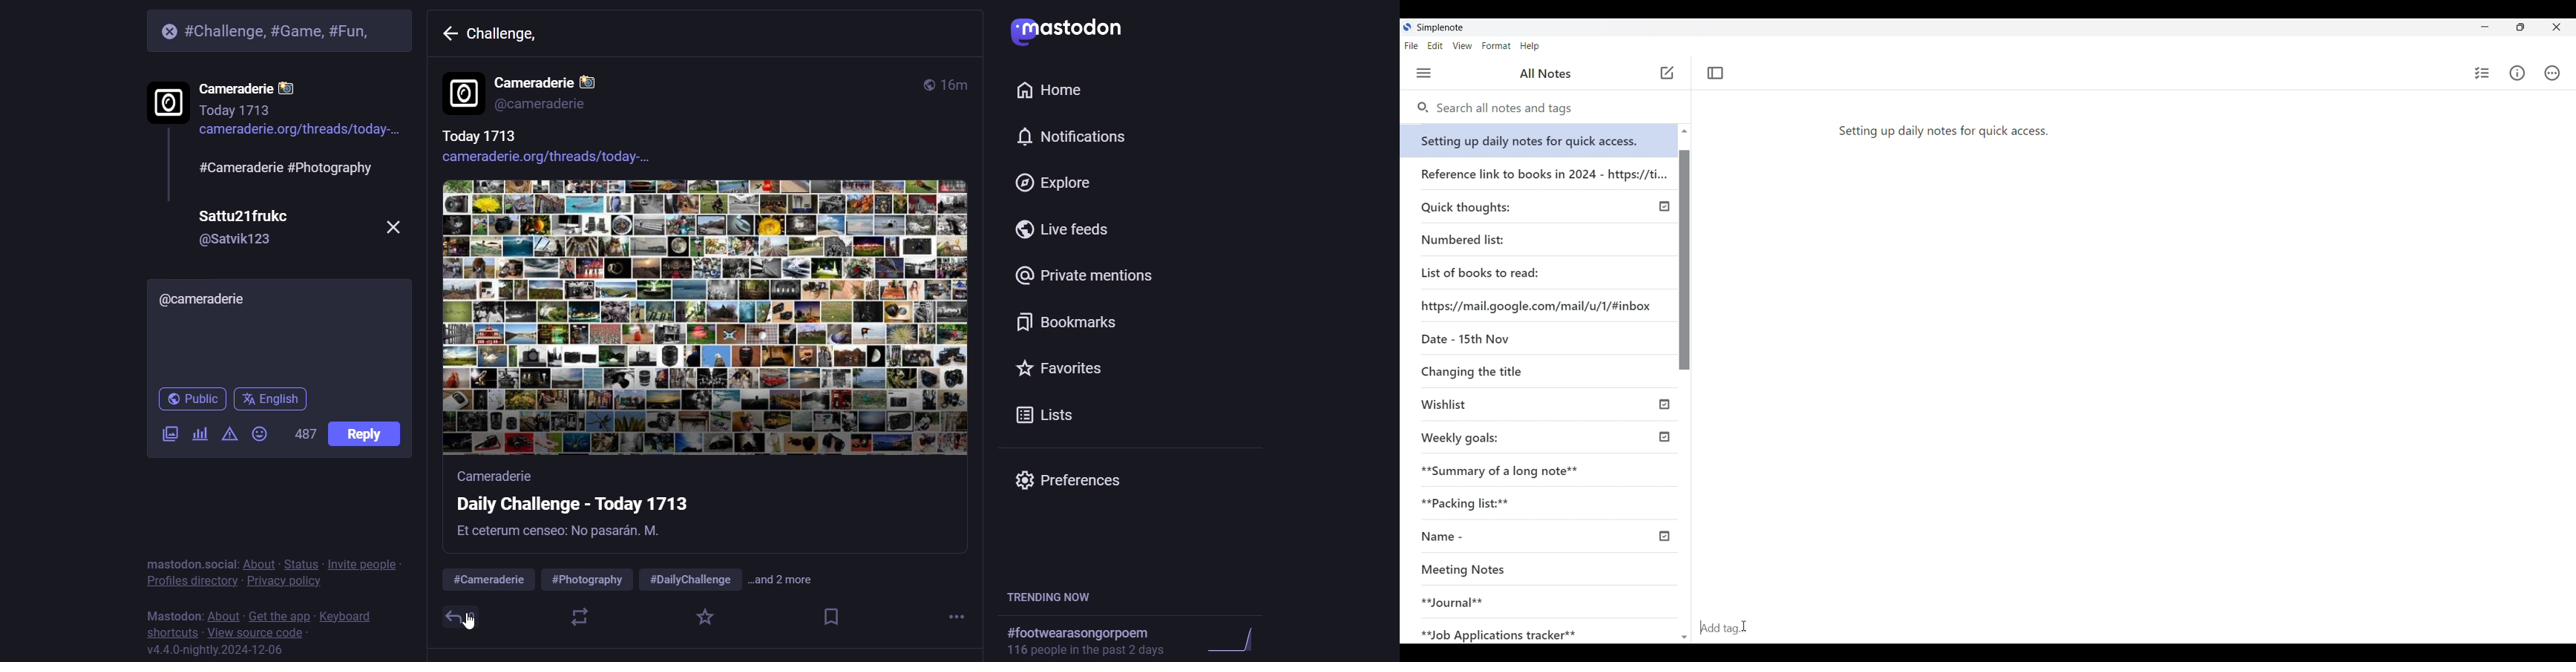 The width and height of the screenshot is (2576, 672). I want to click on published, so click(1664, 403).